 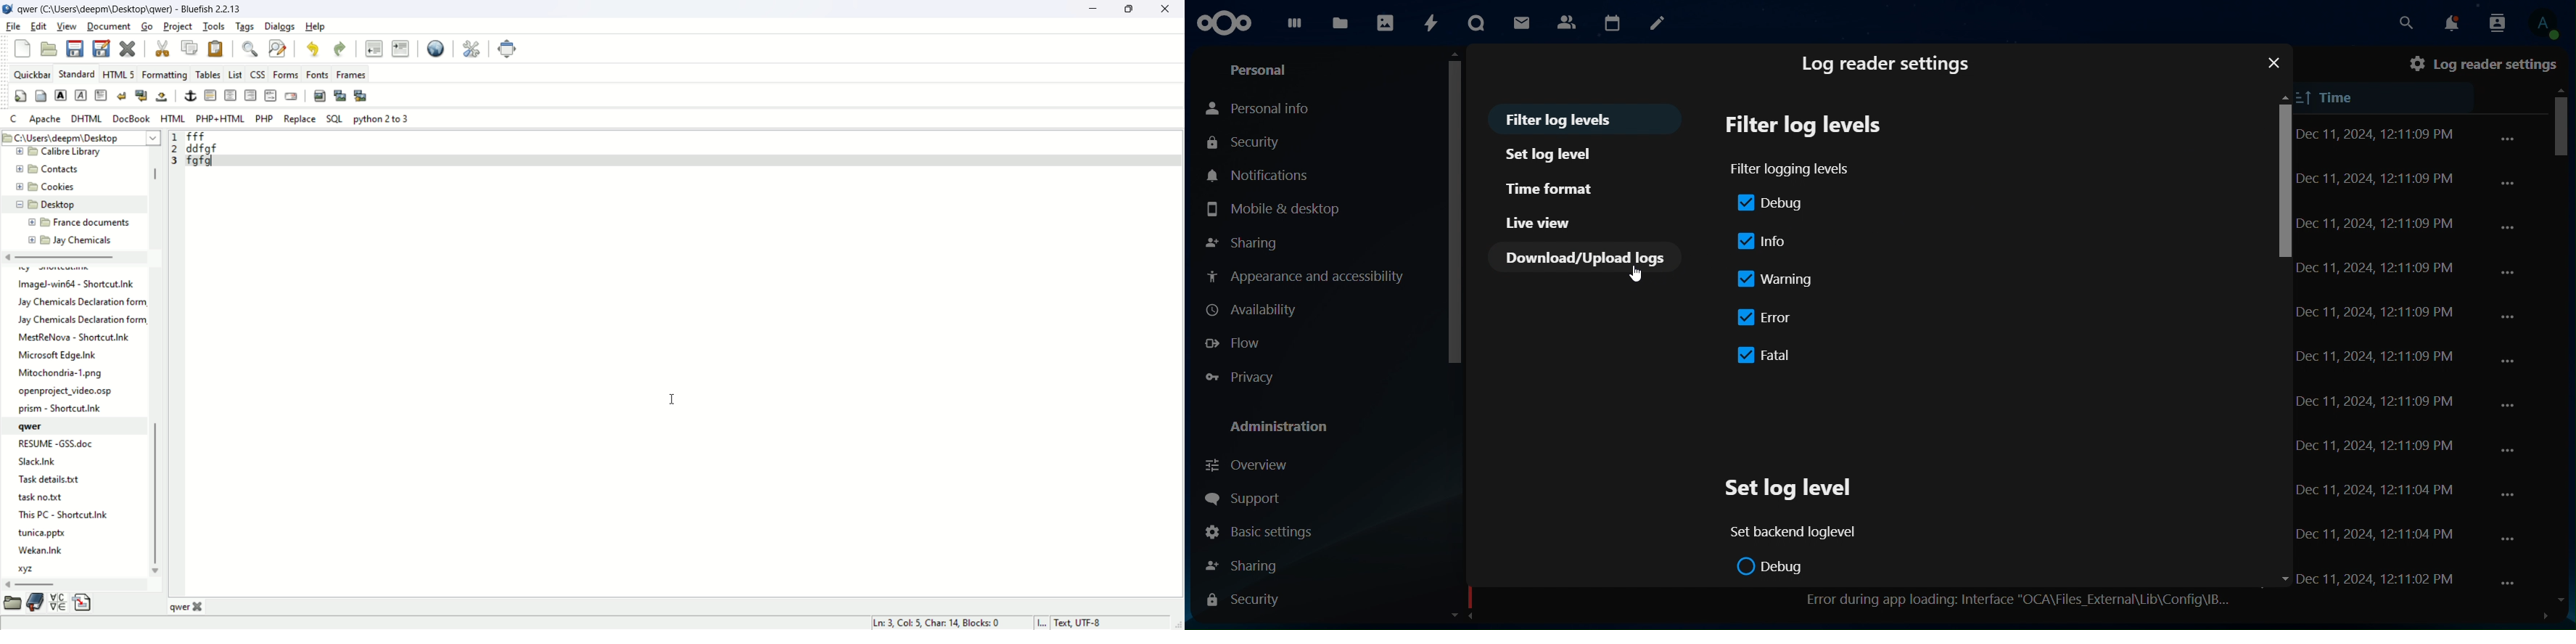 I want to click on files, so click(x=1339, y=23).